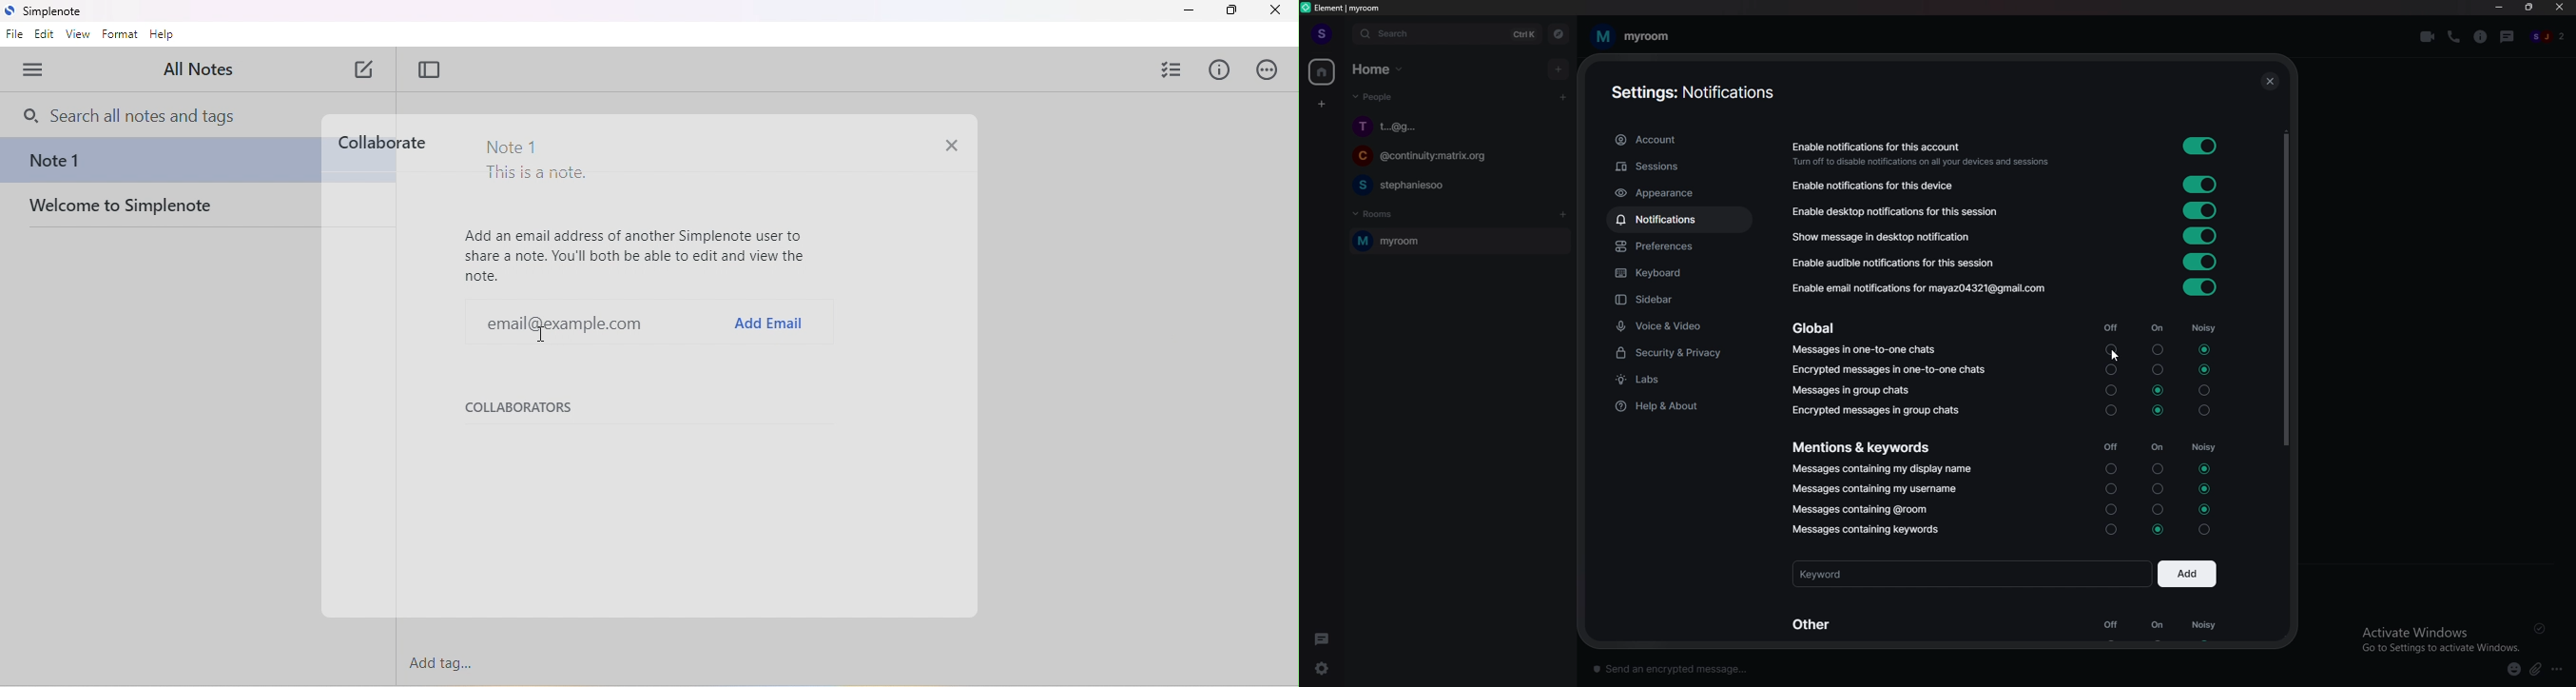 This screenshot has height=700, width=2576. Describe the element at coordinates (1962, 666) in the screenshot. I see `text input` at that location.